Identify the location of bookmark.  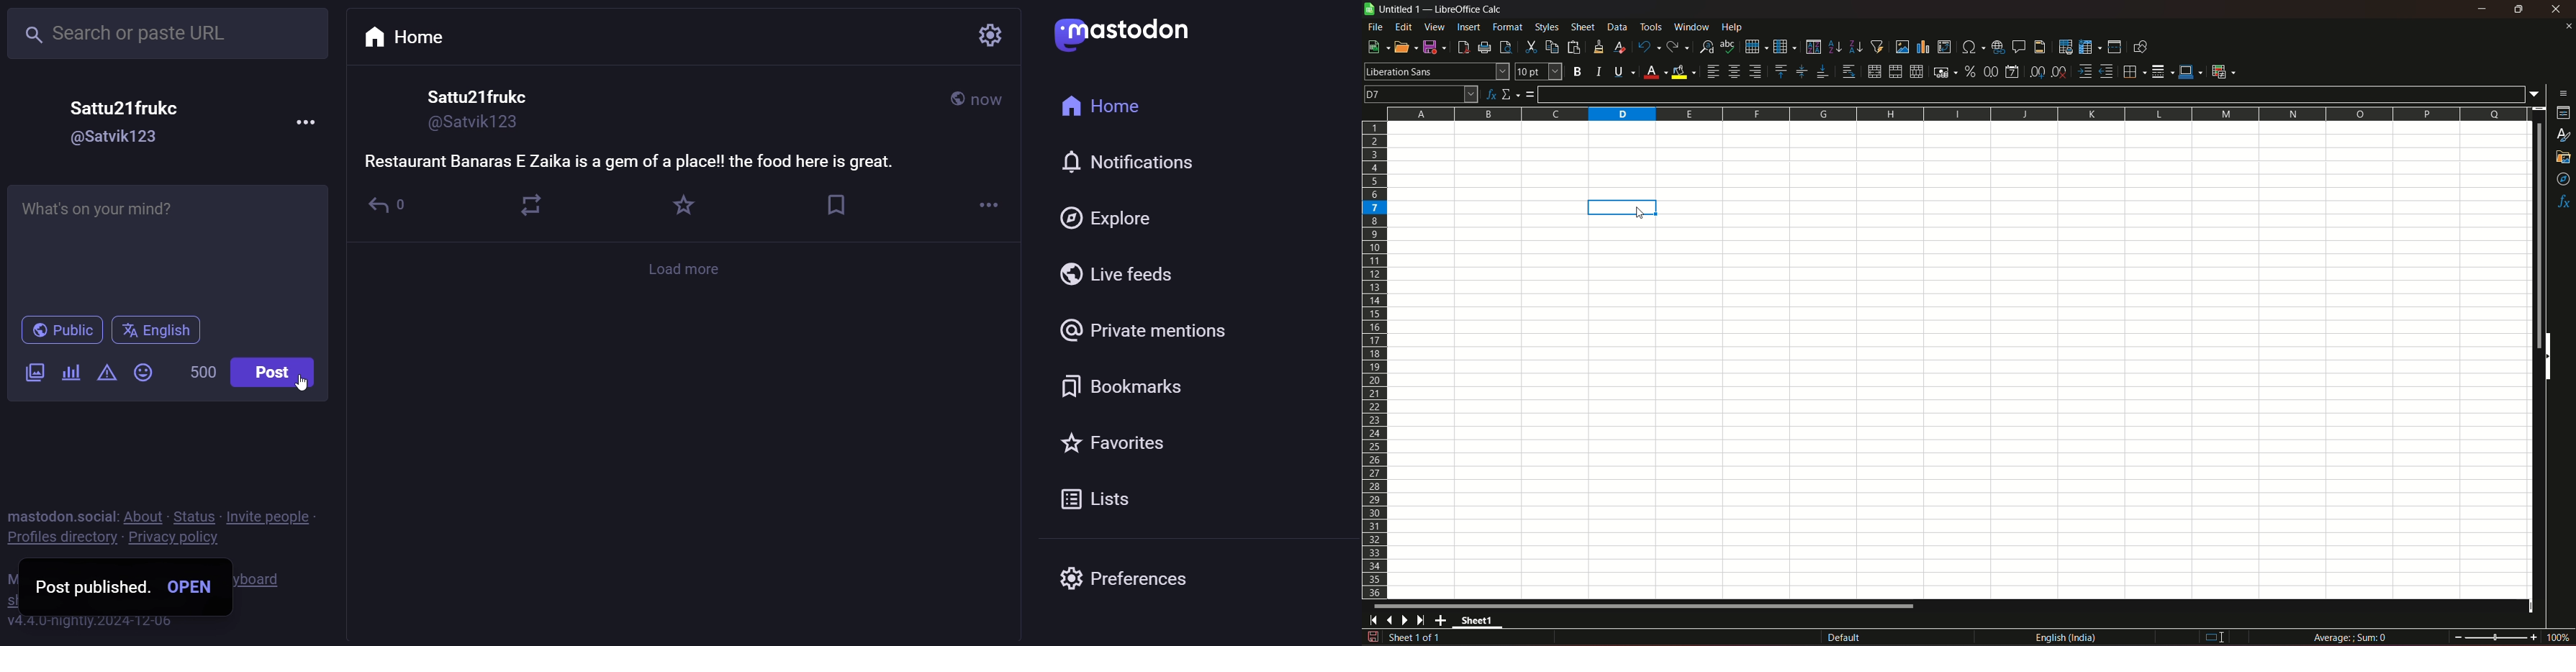
(837, 206).